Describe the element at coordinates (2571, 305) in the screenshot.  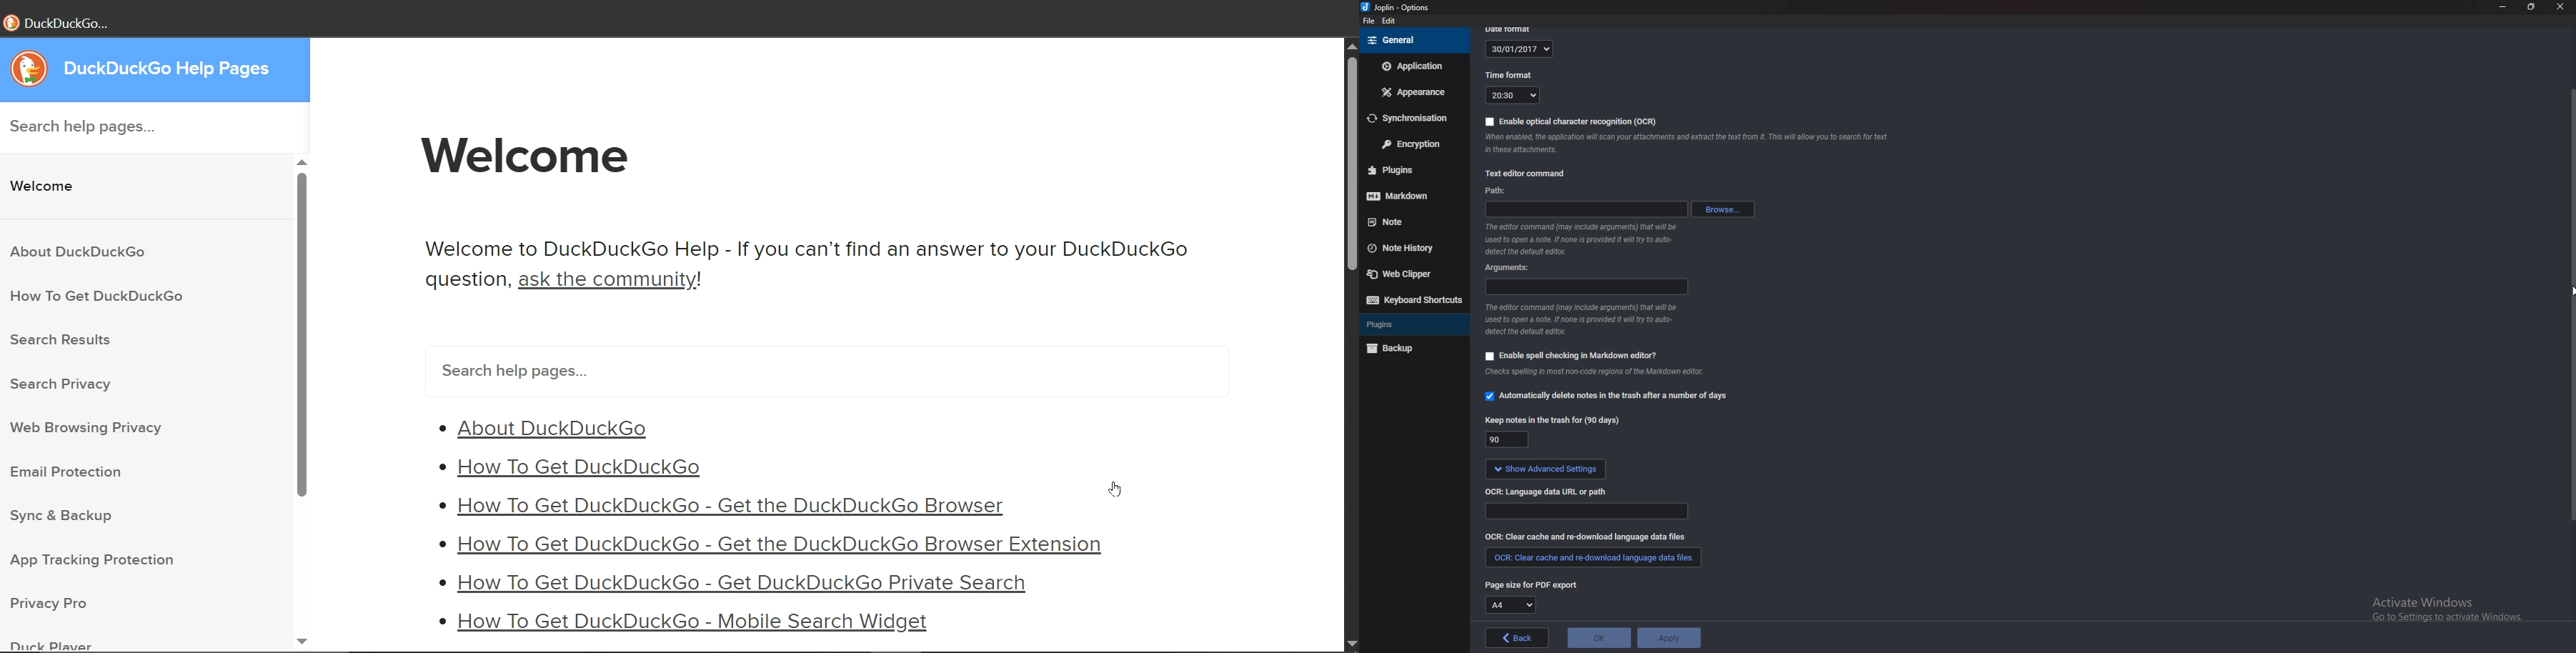
I see `Scroll bar` at that location.